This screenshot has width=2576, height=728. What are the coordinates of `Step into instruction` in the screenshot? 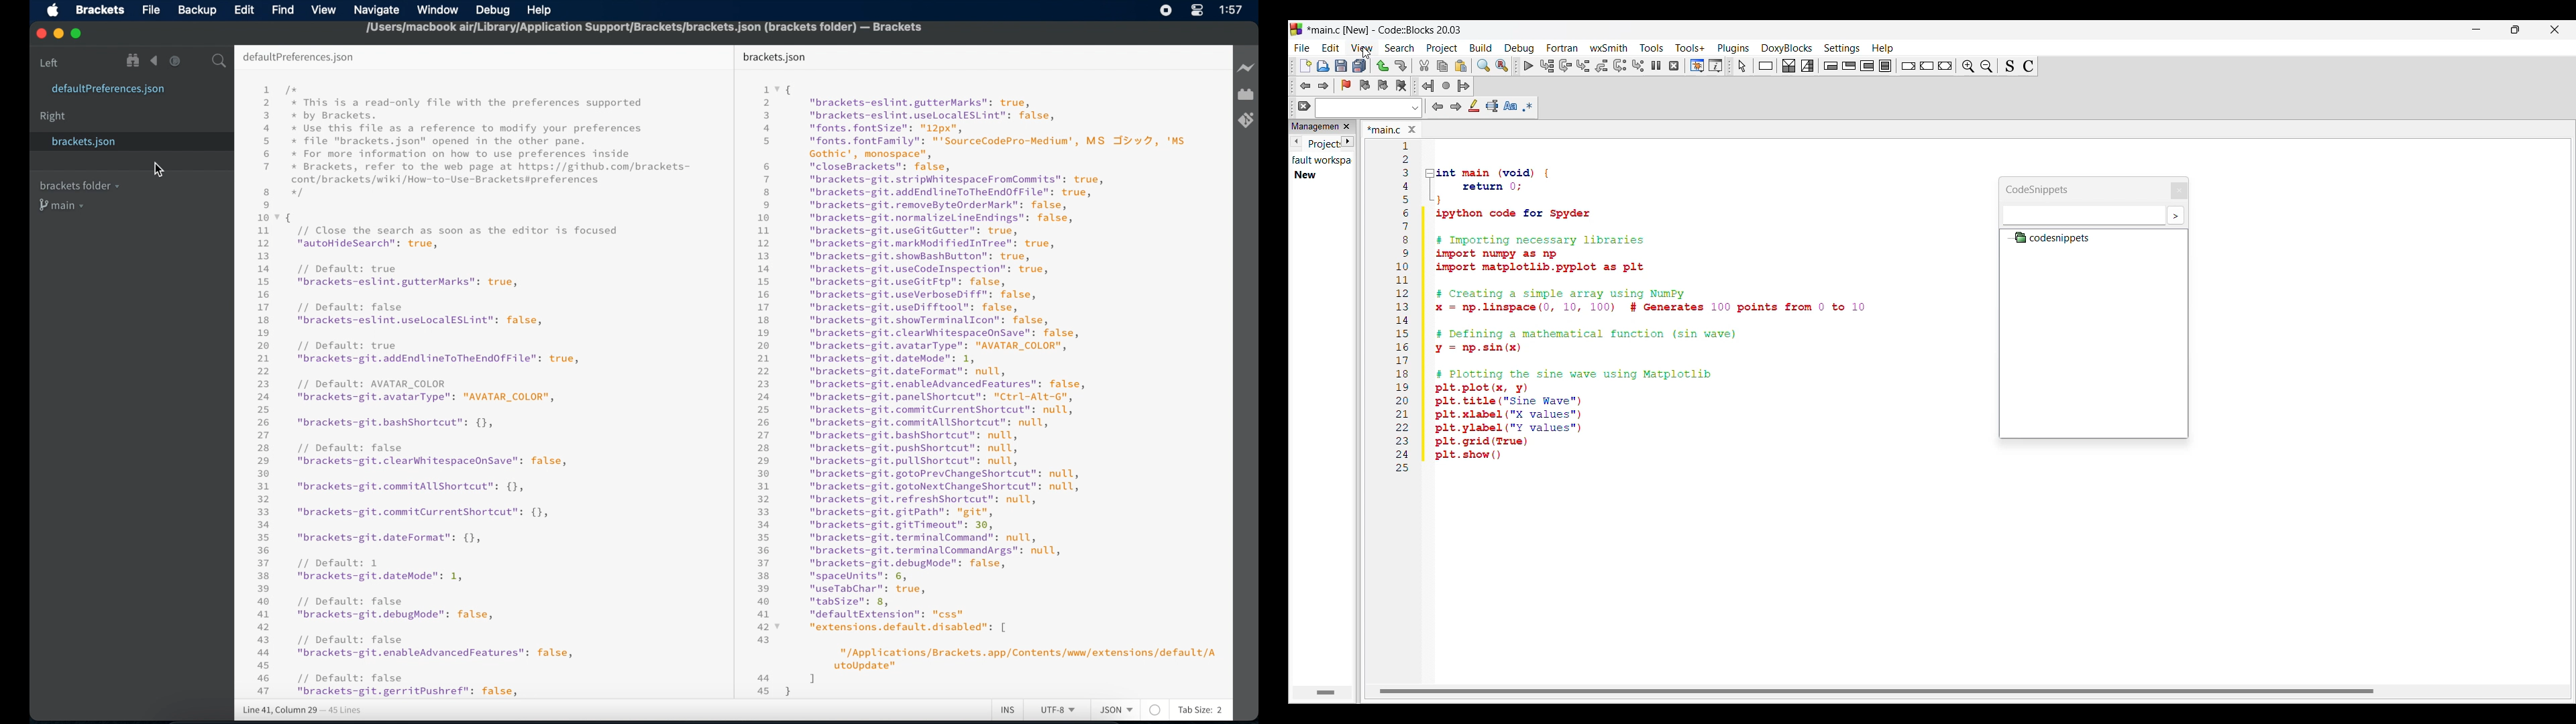 It's located at (1638, 66).